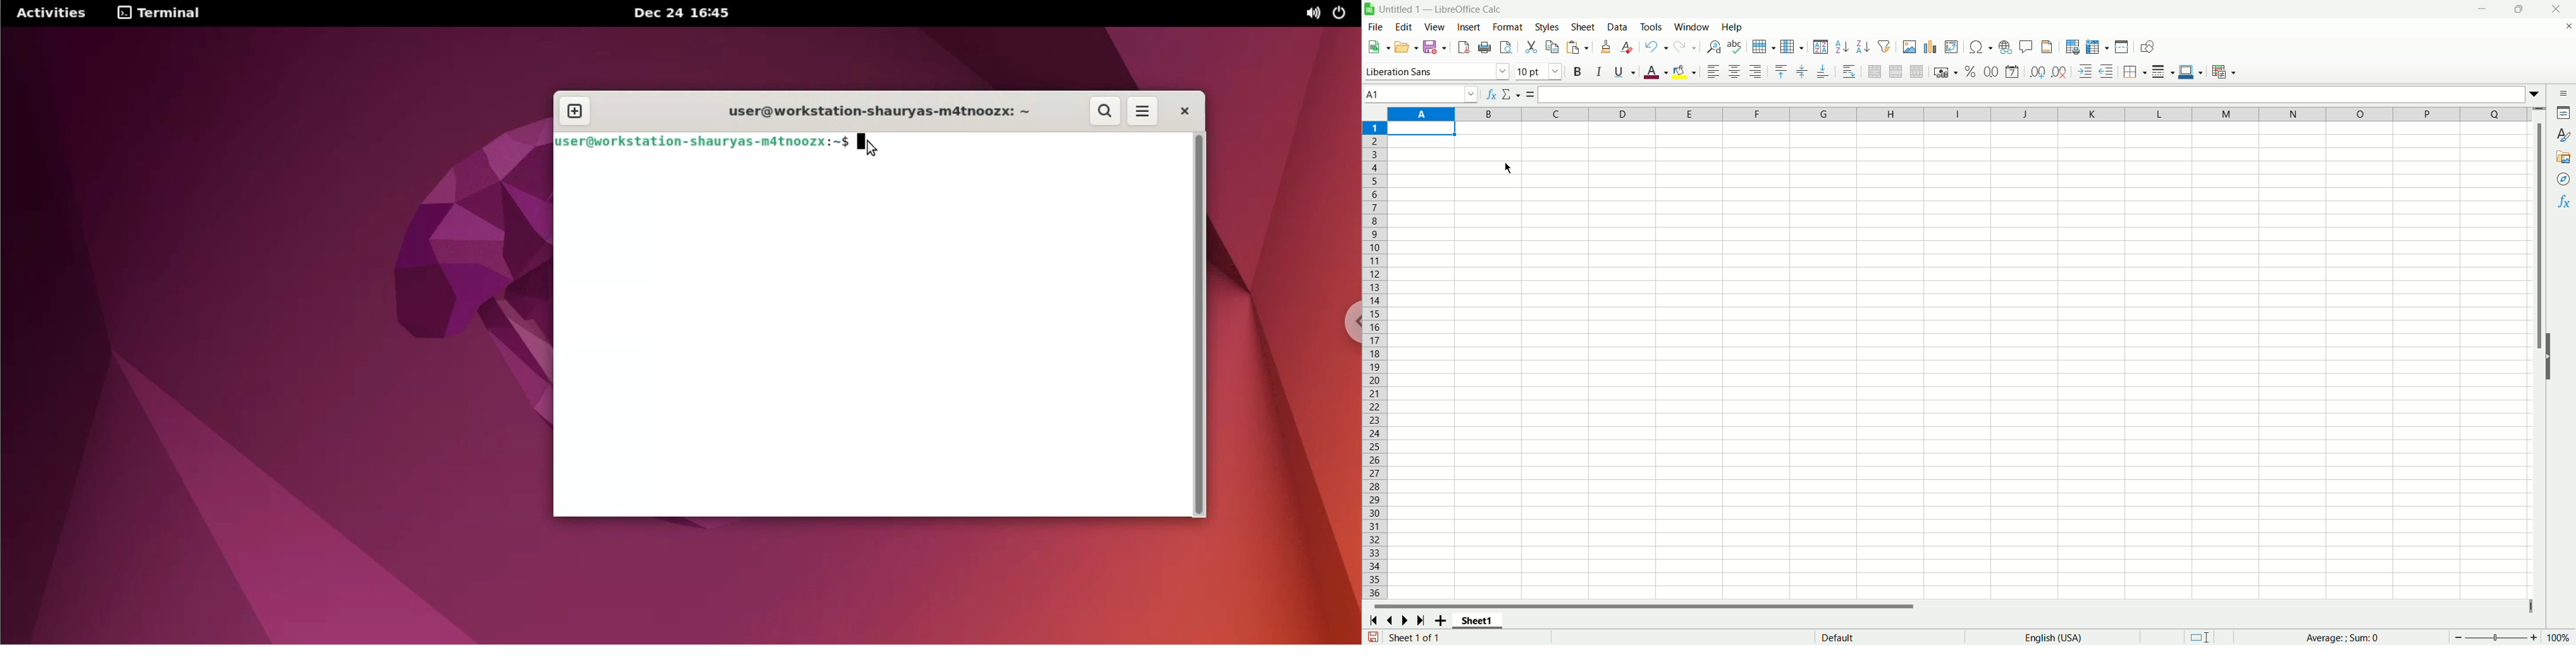 The height and width of the screenshot is (672, 2576). What do you see at coordinates (1455, 637) in the screenshot?
I see `sheet number` at bounding box center [1455, 637].